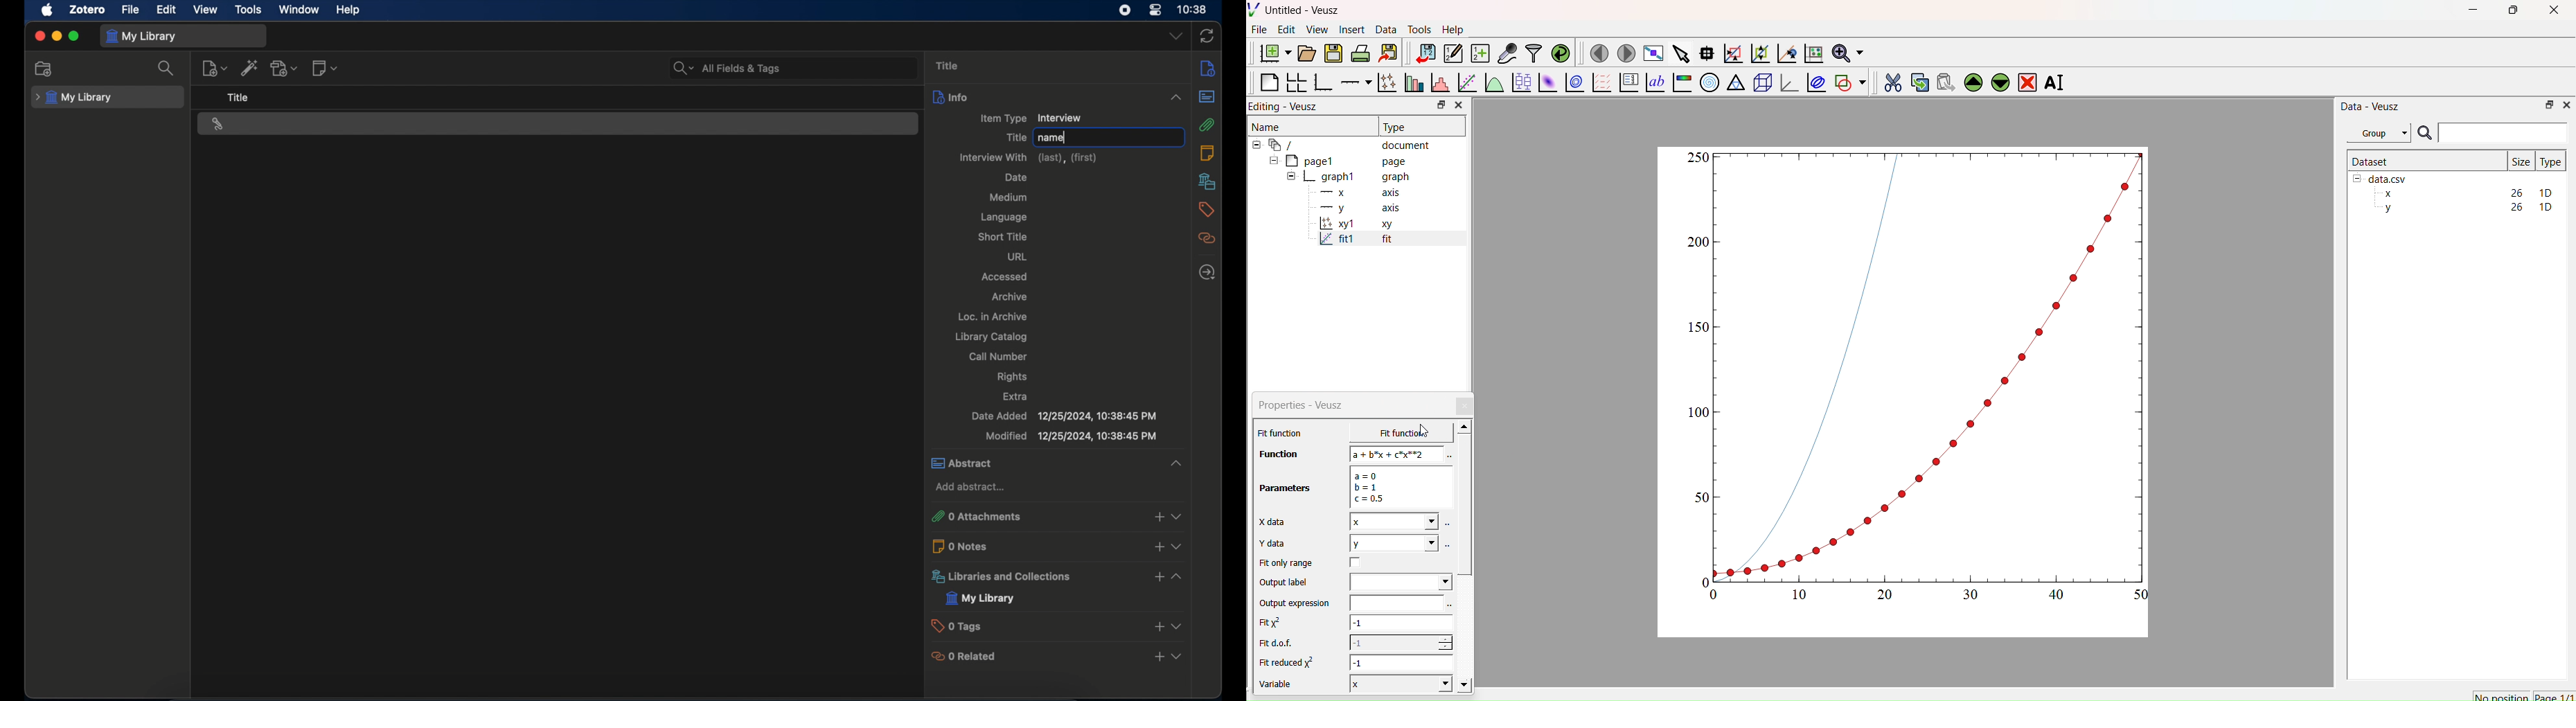 Image resolution: width=2576 pixels, height=728 pixels. What do you see at coordinates (1391, 433) in the screenshot?
I see `x` at bounding box center [1391, 433].